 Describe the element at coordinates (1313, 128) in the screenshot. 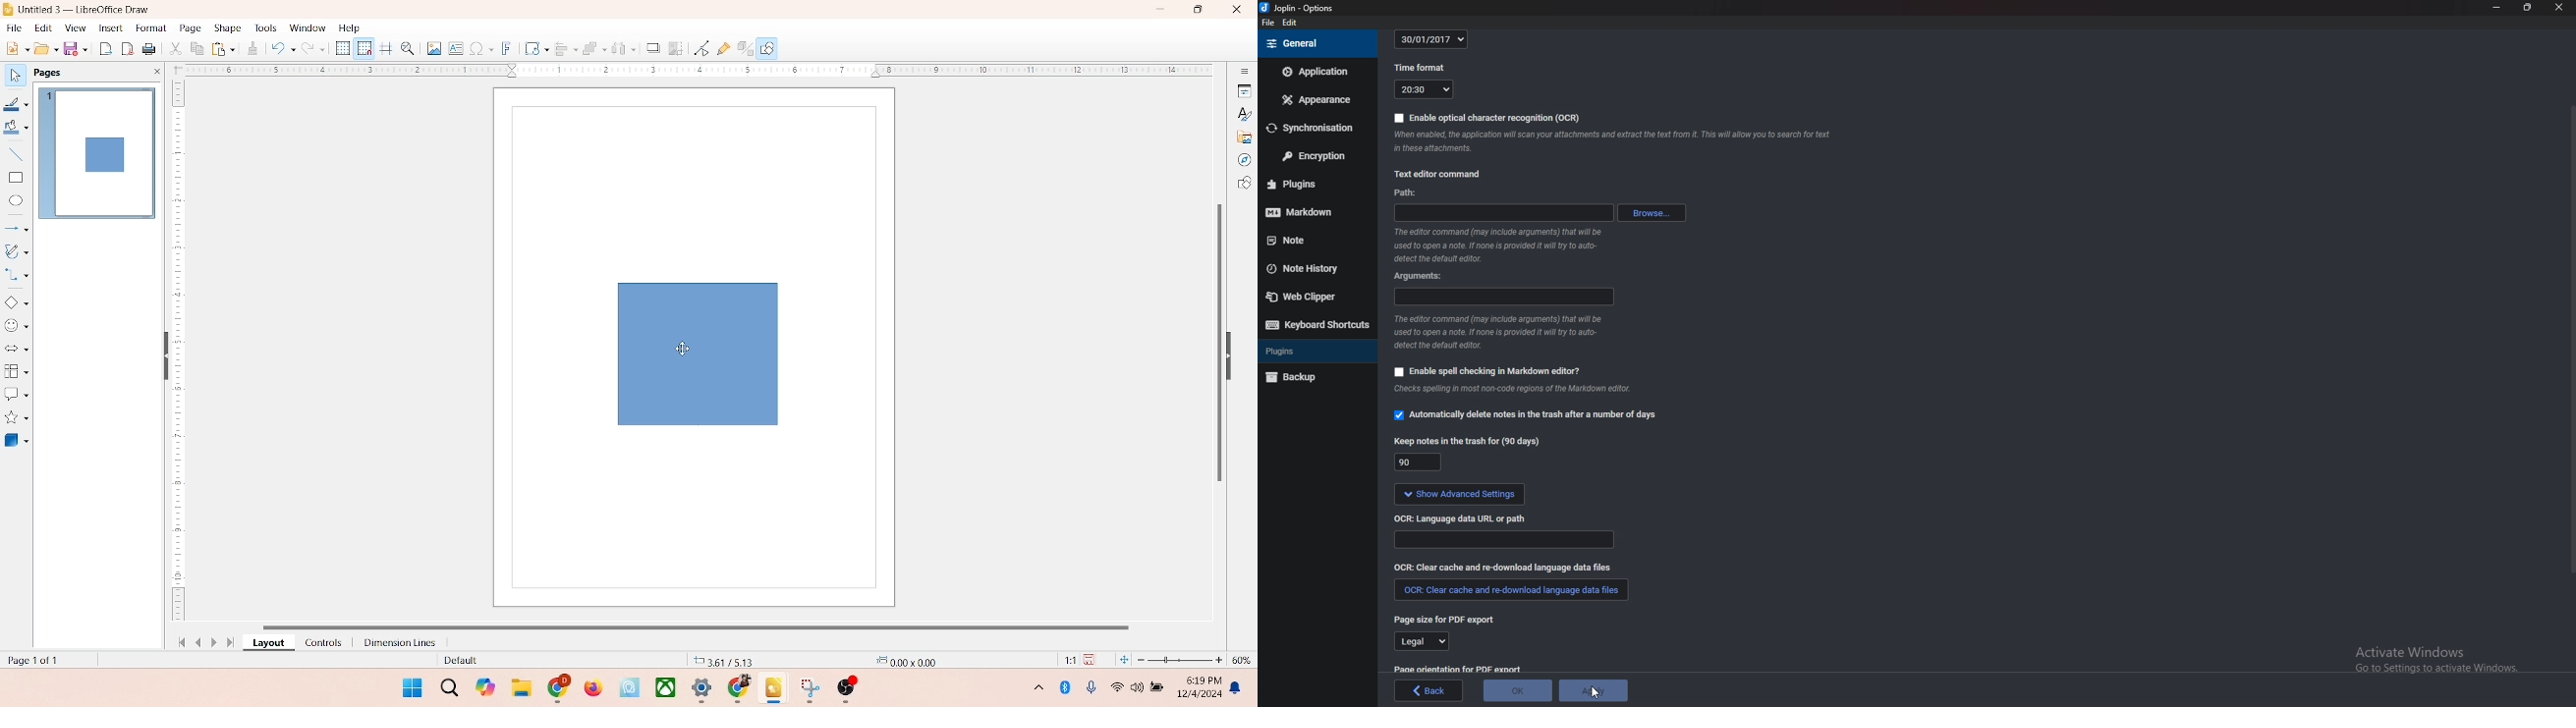

I see `Synchronization` at that location.